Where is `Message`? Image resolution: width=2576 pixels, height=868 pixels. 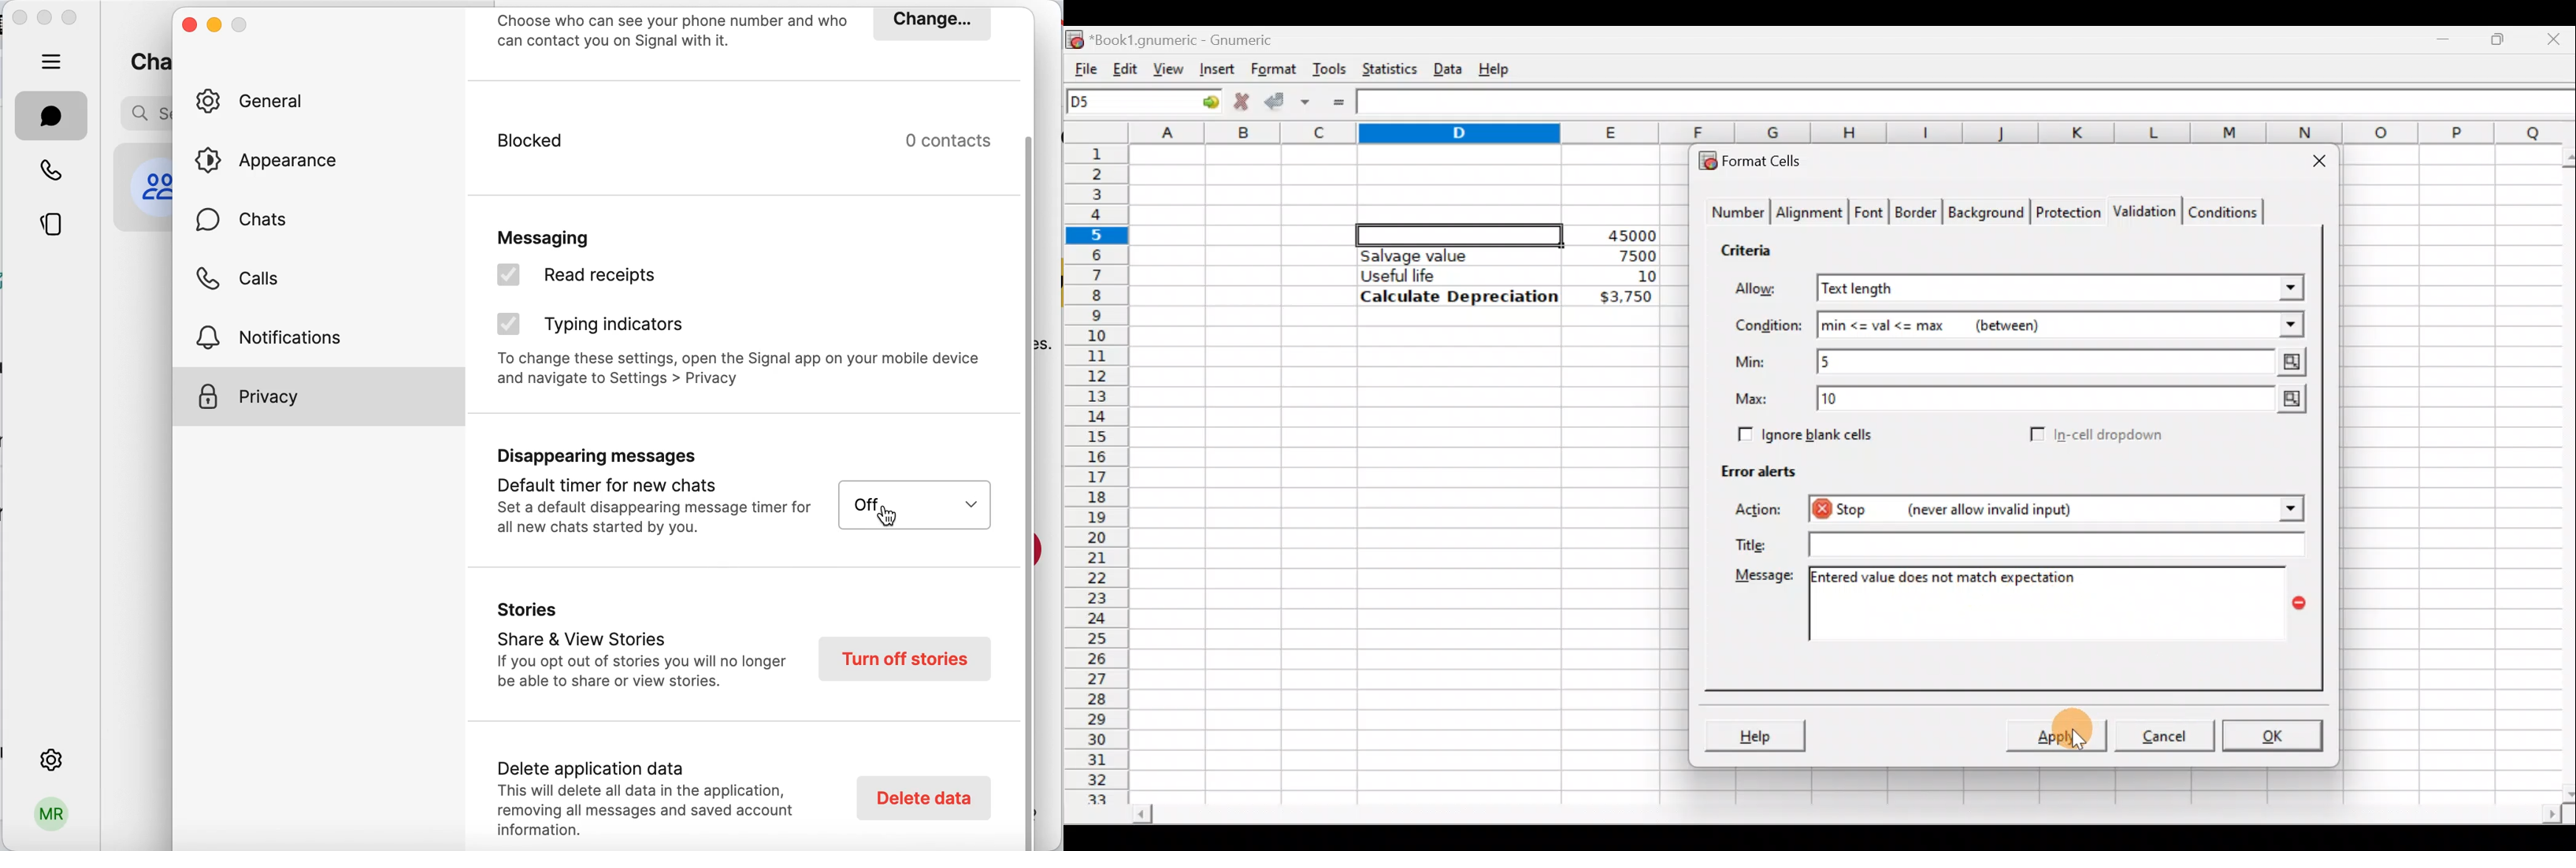
Message is located at coordinates (1761, 578).